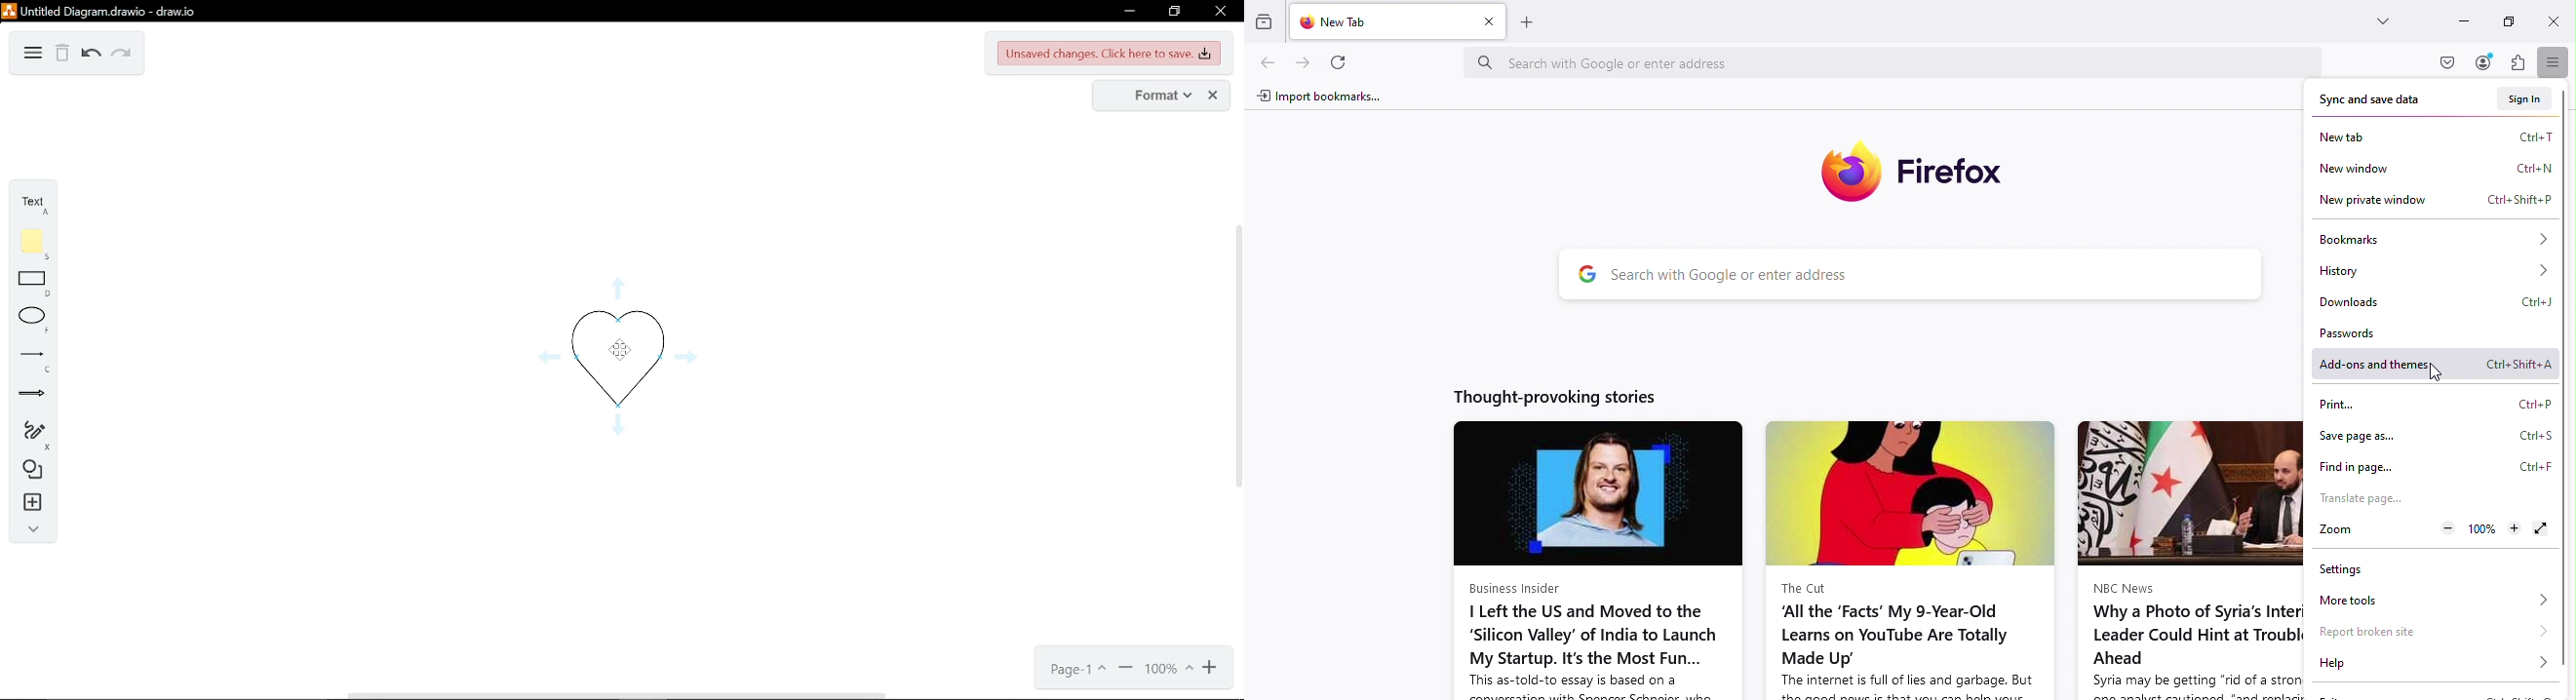  What do you see at coordinates (1221, 11) in the screenshot?
I see `close` at bounding box center [1221, 11].